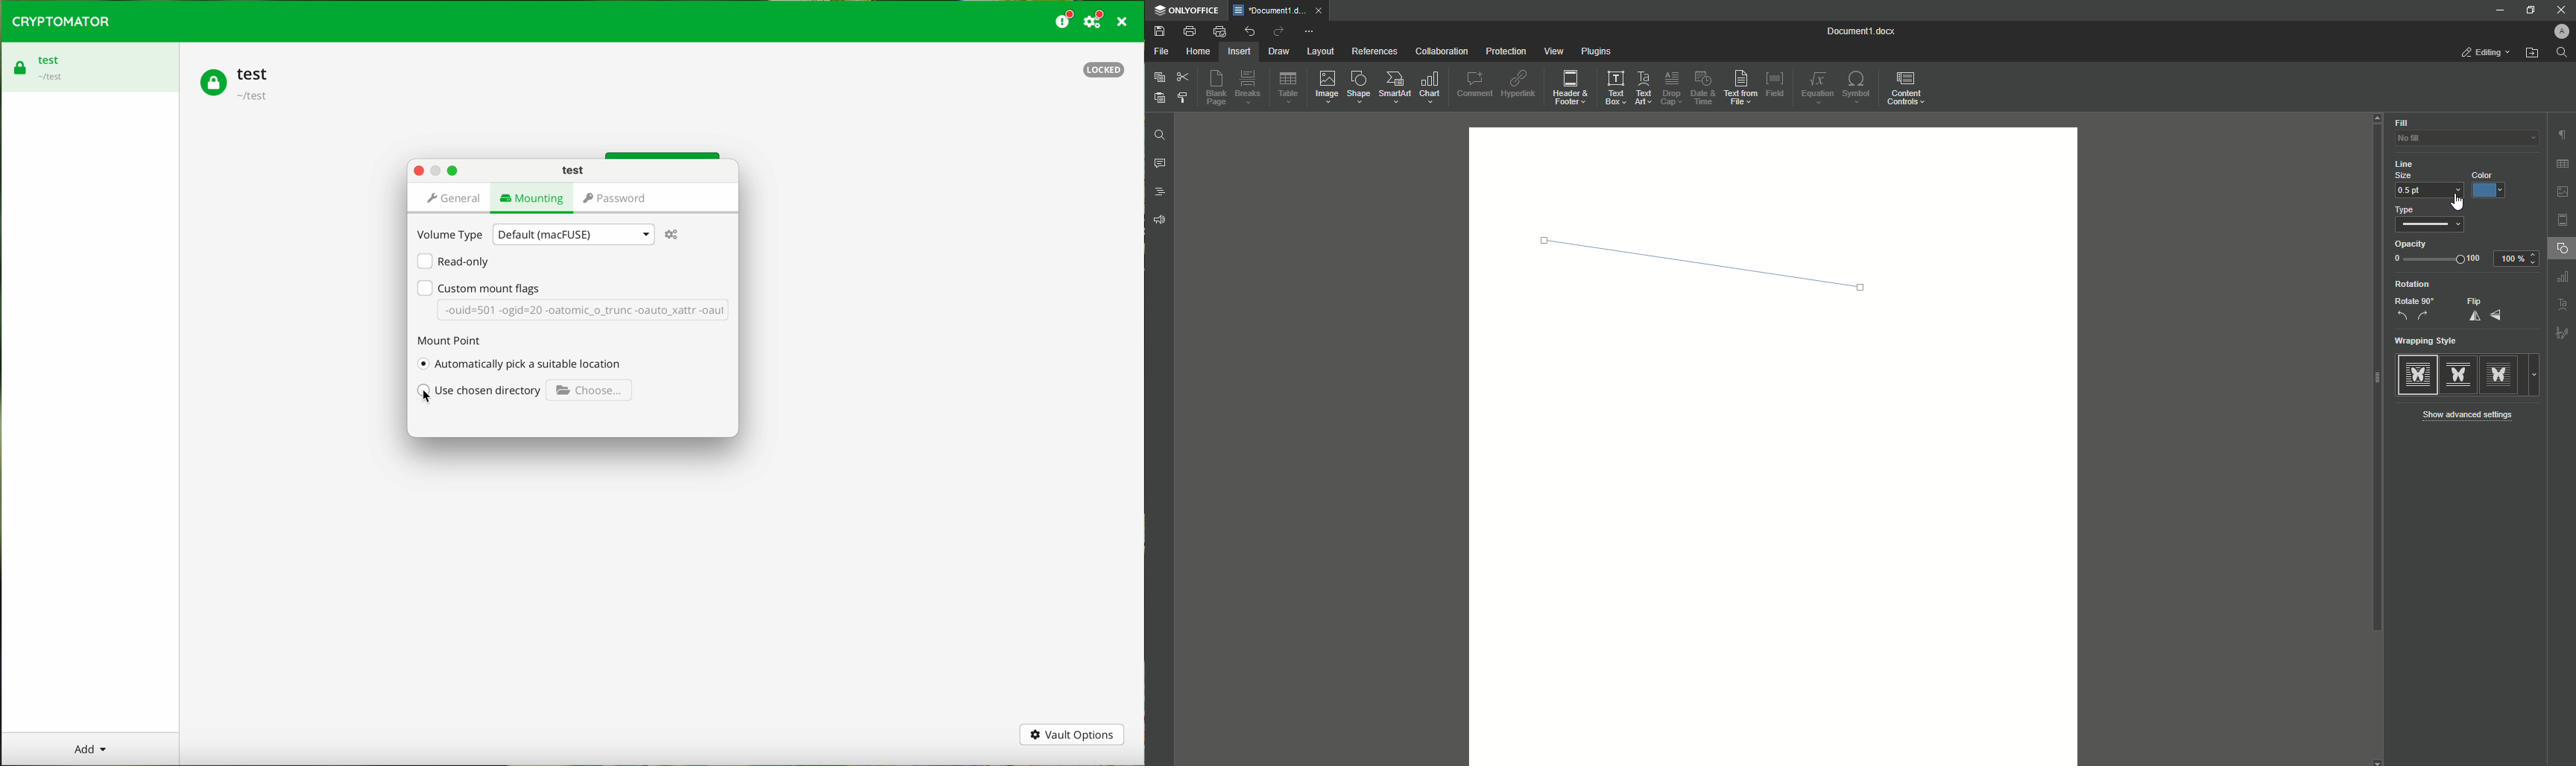 The image size is (2576, 784). Describe the element at coordinates (1444, 51) in the screenshot. I see `Collaboration` at that location.